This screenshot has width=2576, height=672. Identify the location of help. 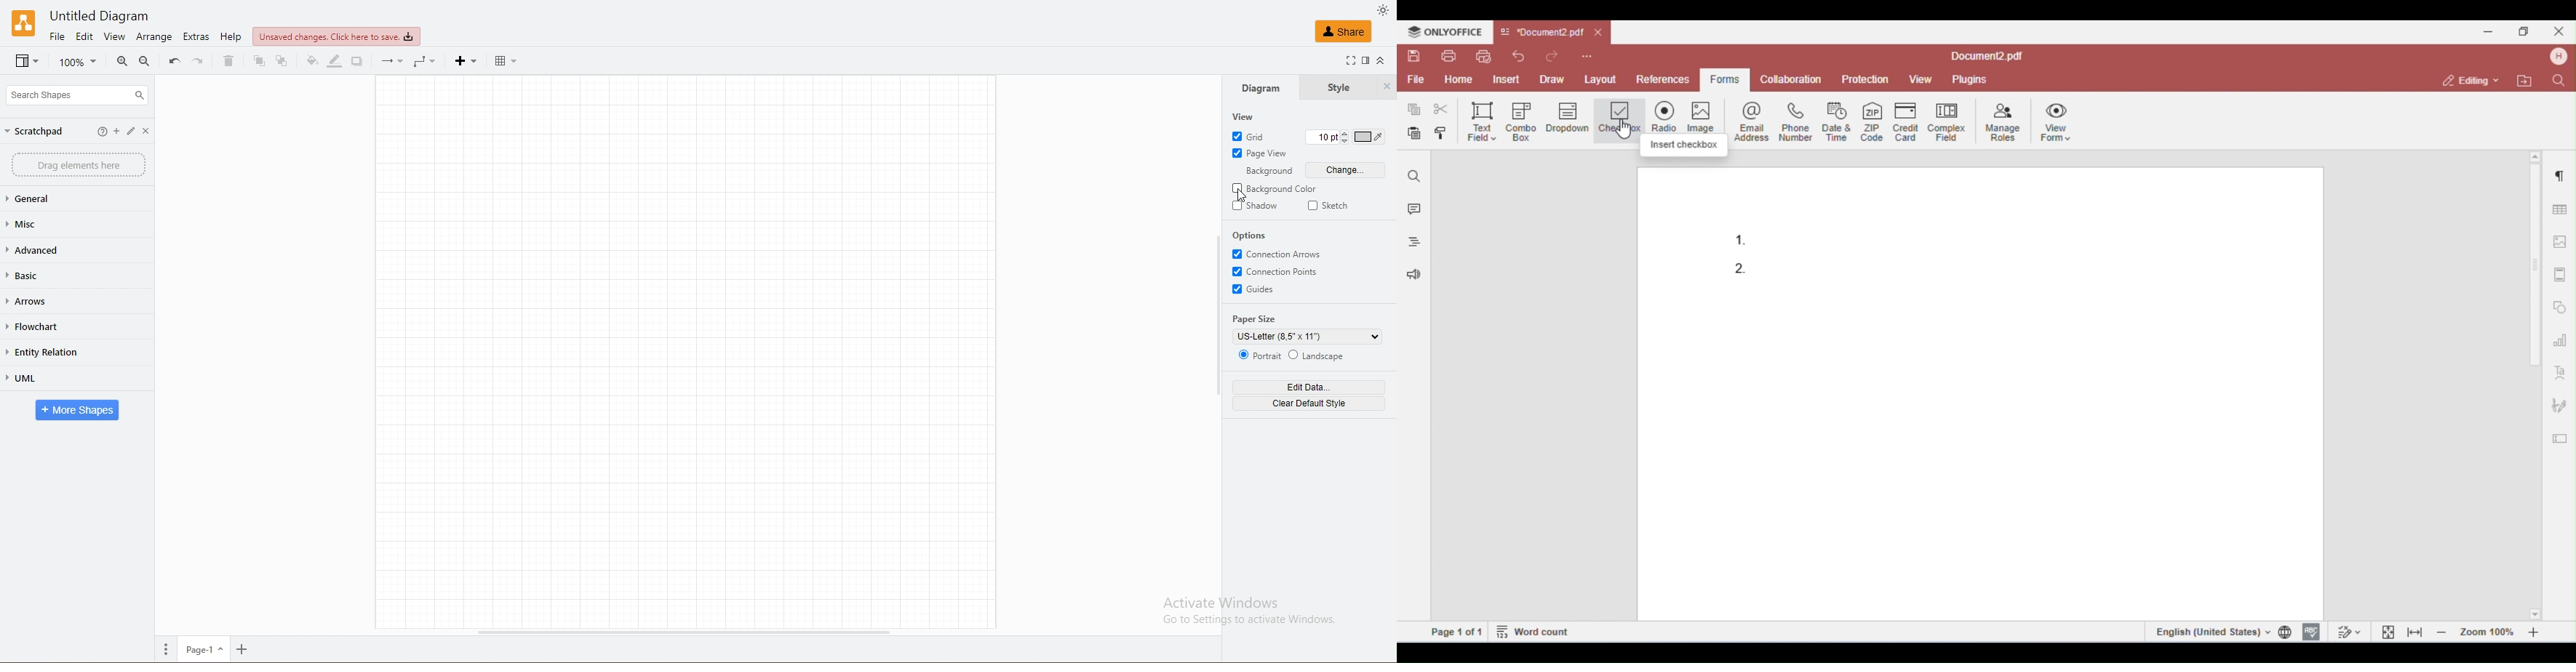
(231, 37).